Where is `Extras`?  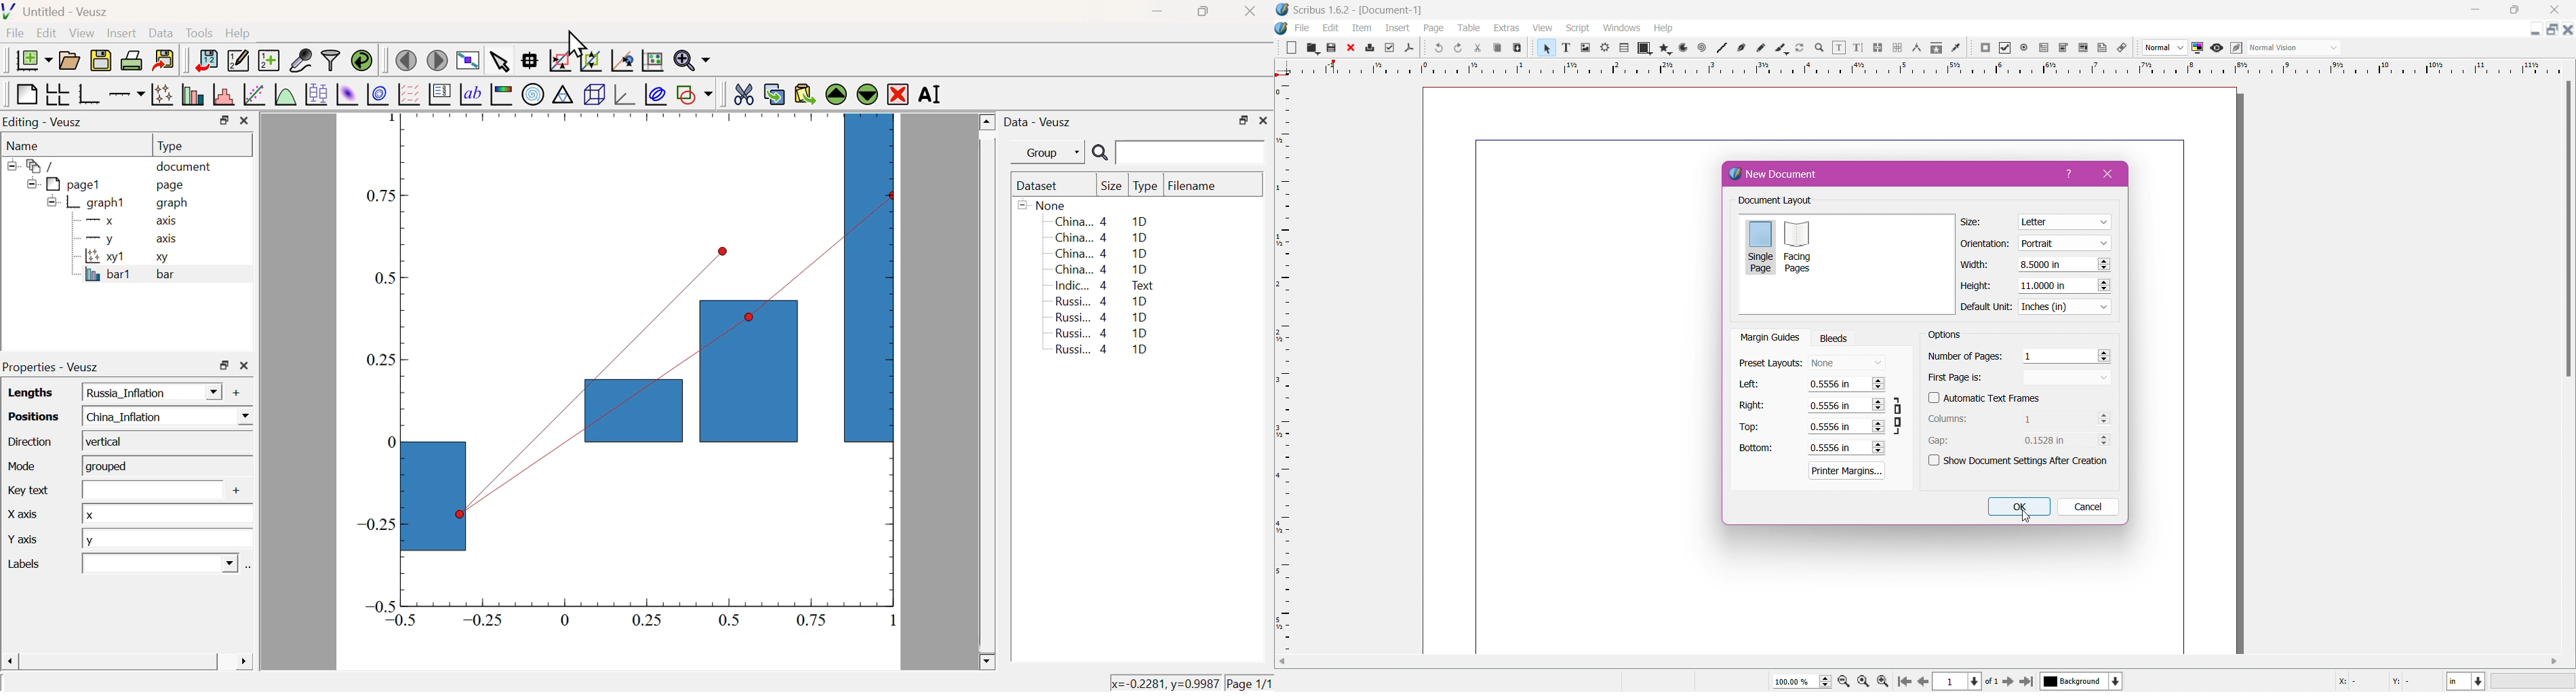 Extras is located at coordinates (1507, 28).